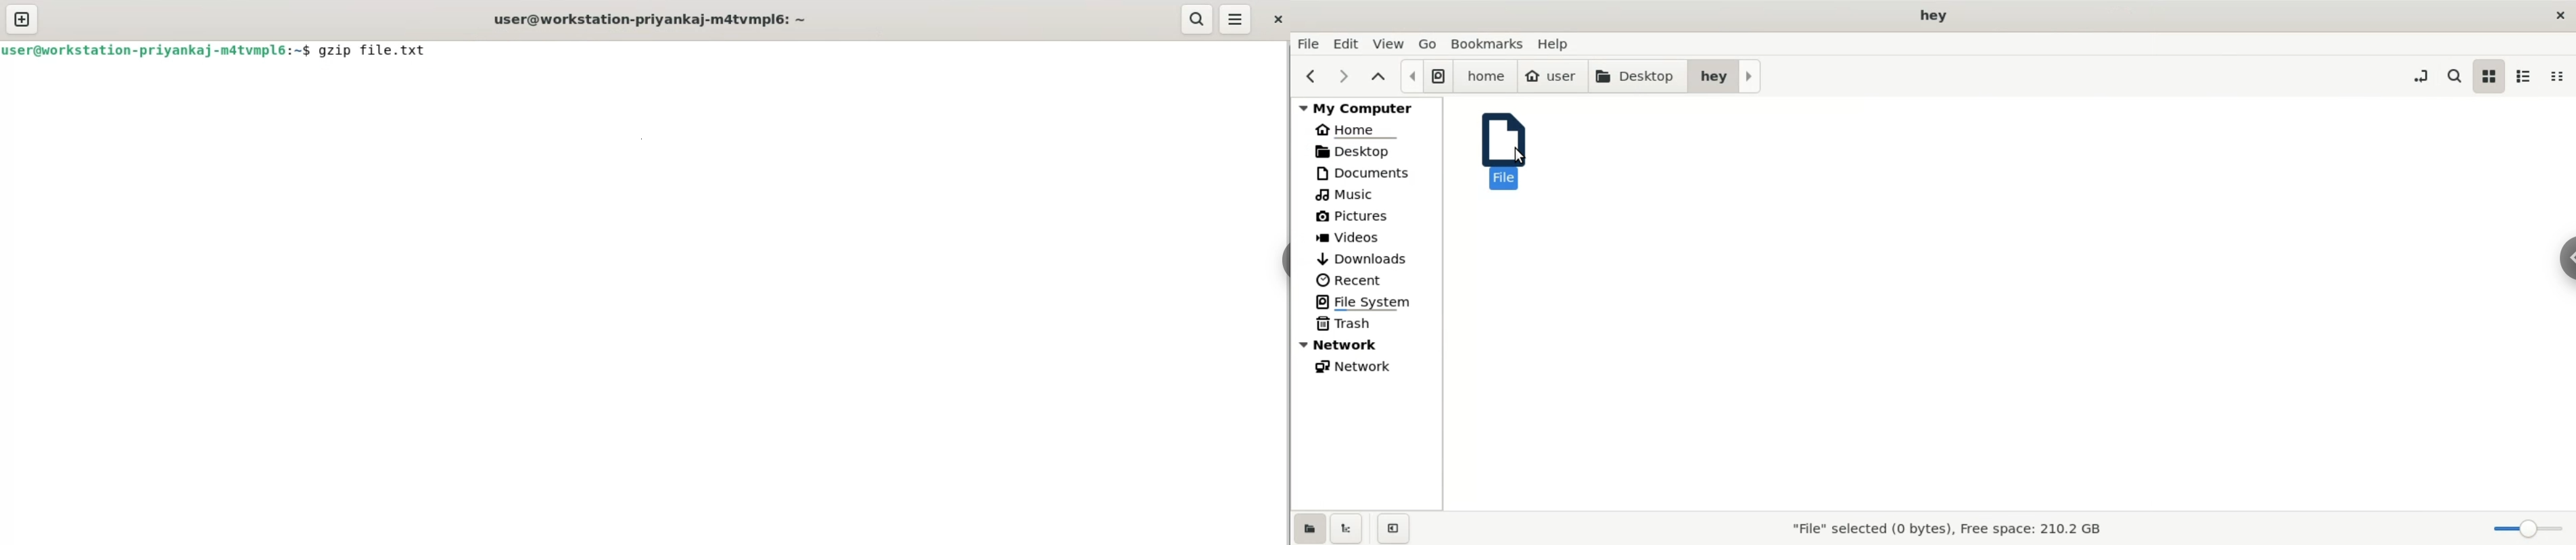 Image resolution: width=2576 pixels, height=560 pixels. Describe the element at coordinates (1951, 527) in the screenshot. I see `file selected` at that location.